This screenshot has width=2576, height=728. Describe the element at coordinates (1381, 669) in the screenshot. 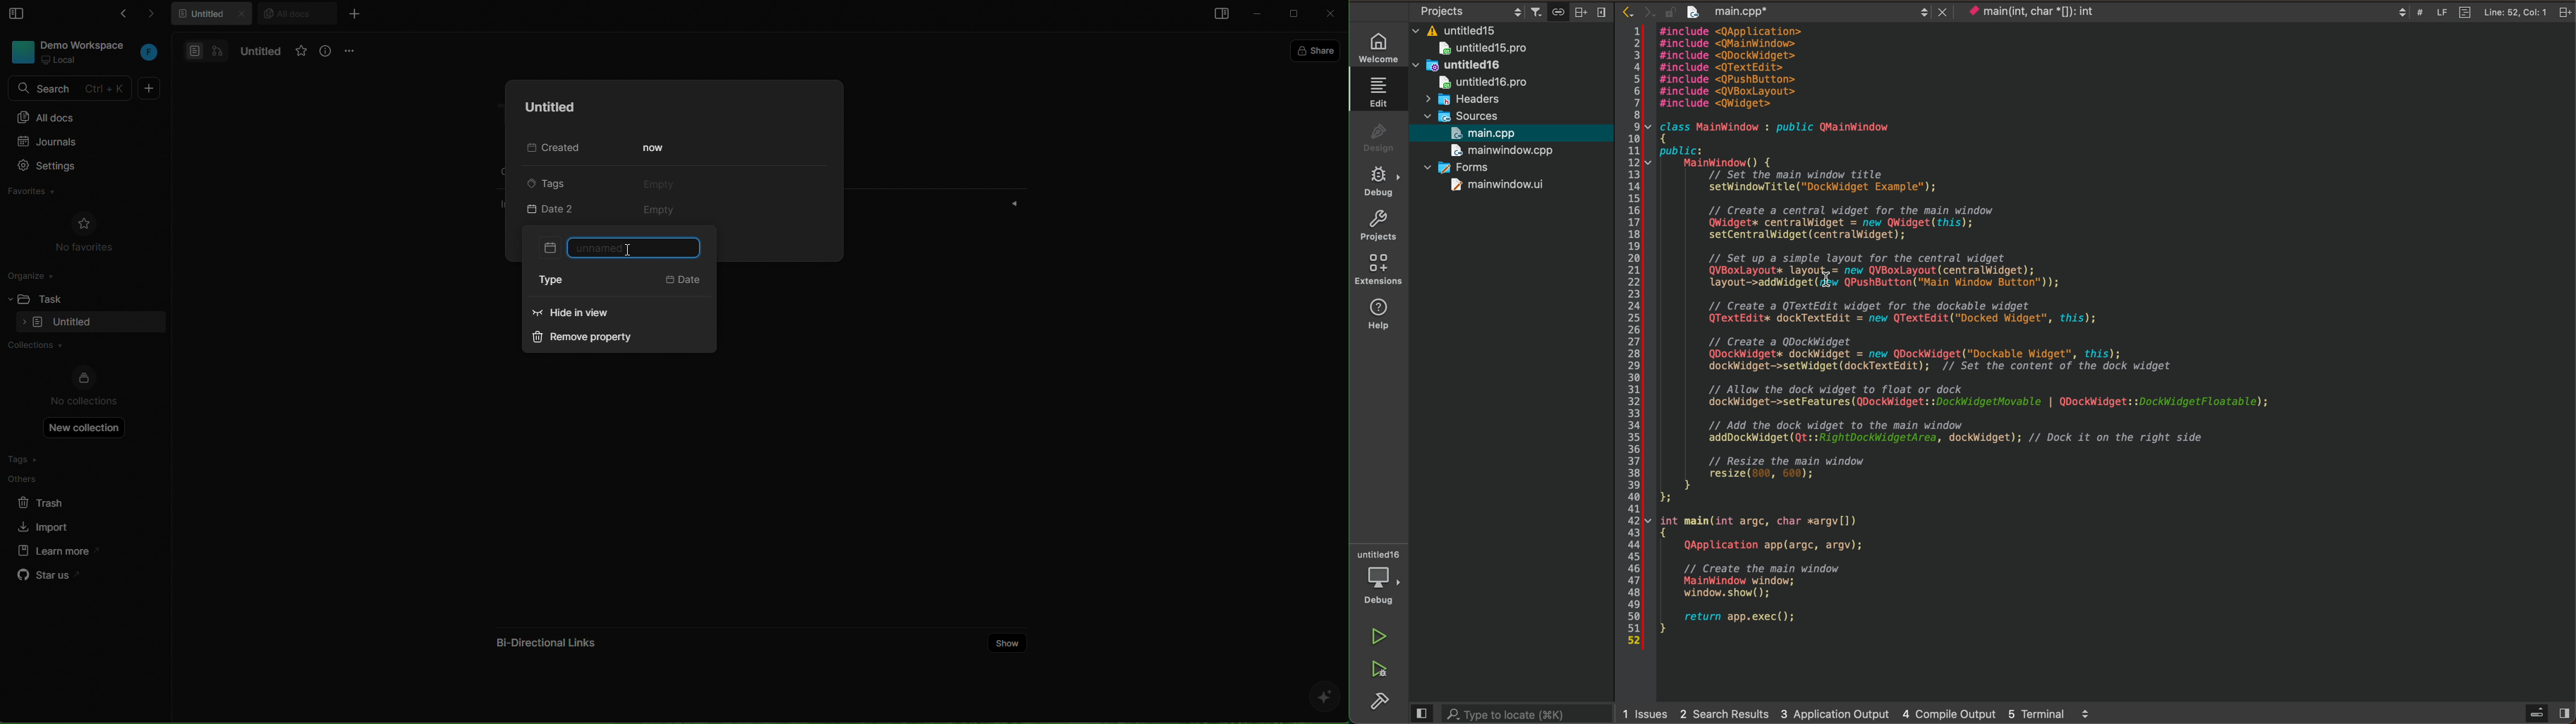

I see `run and debug` at that location.